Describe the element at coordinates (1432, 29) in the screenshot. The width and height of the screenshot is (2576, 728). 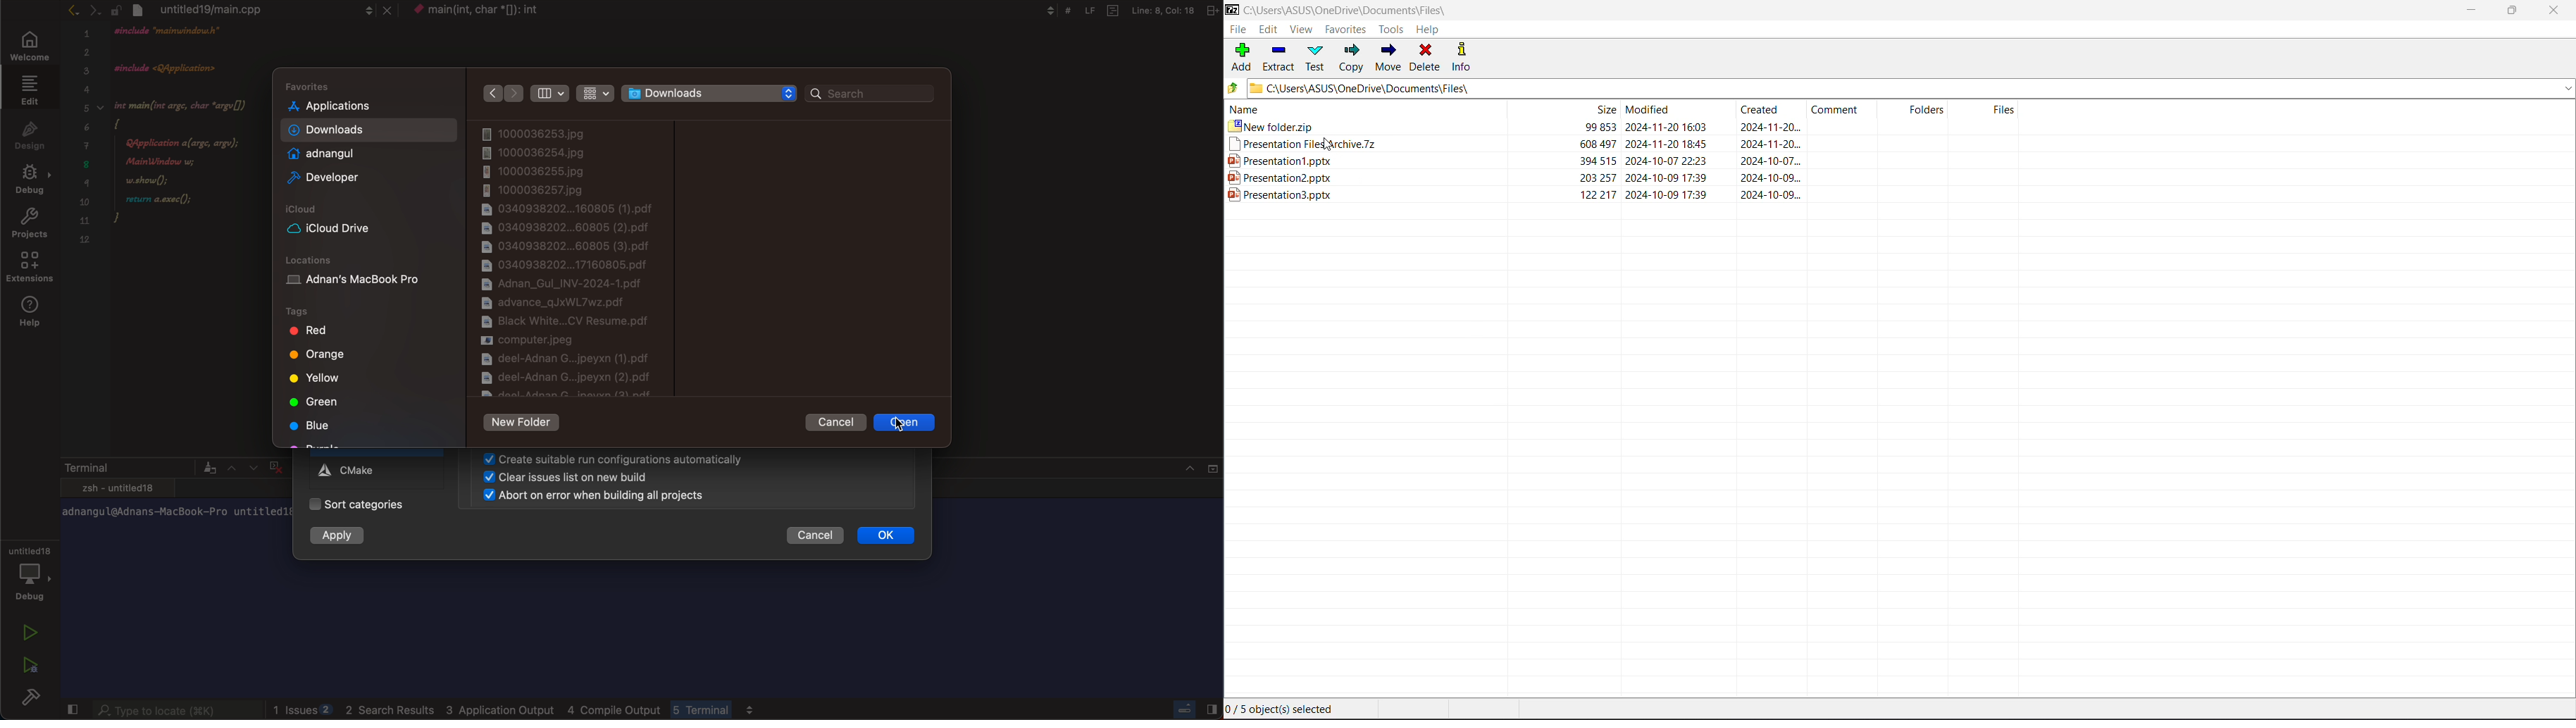
I see `Help` at that location.